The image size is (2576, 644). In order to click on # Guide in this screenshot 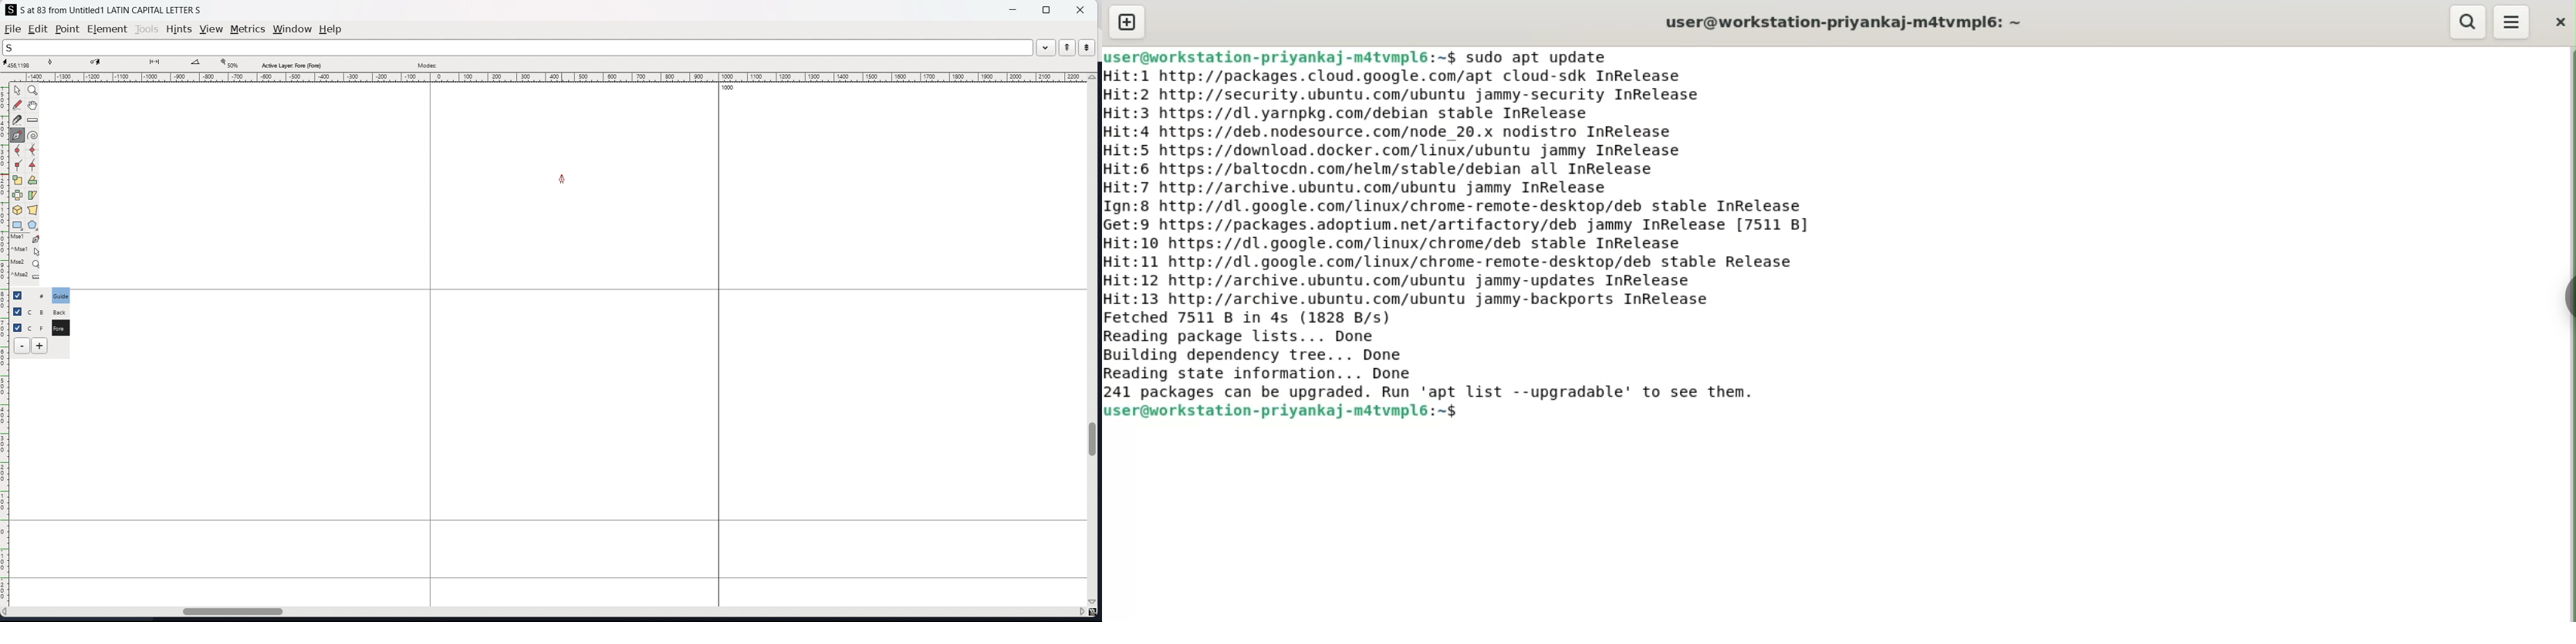, I will do `click(62, 295)`.